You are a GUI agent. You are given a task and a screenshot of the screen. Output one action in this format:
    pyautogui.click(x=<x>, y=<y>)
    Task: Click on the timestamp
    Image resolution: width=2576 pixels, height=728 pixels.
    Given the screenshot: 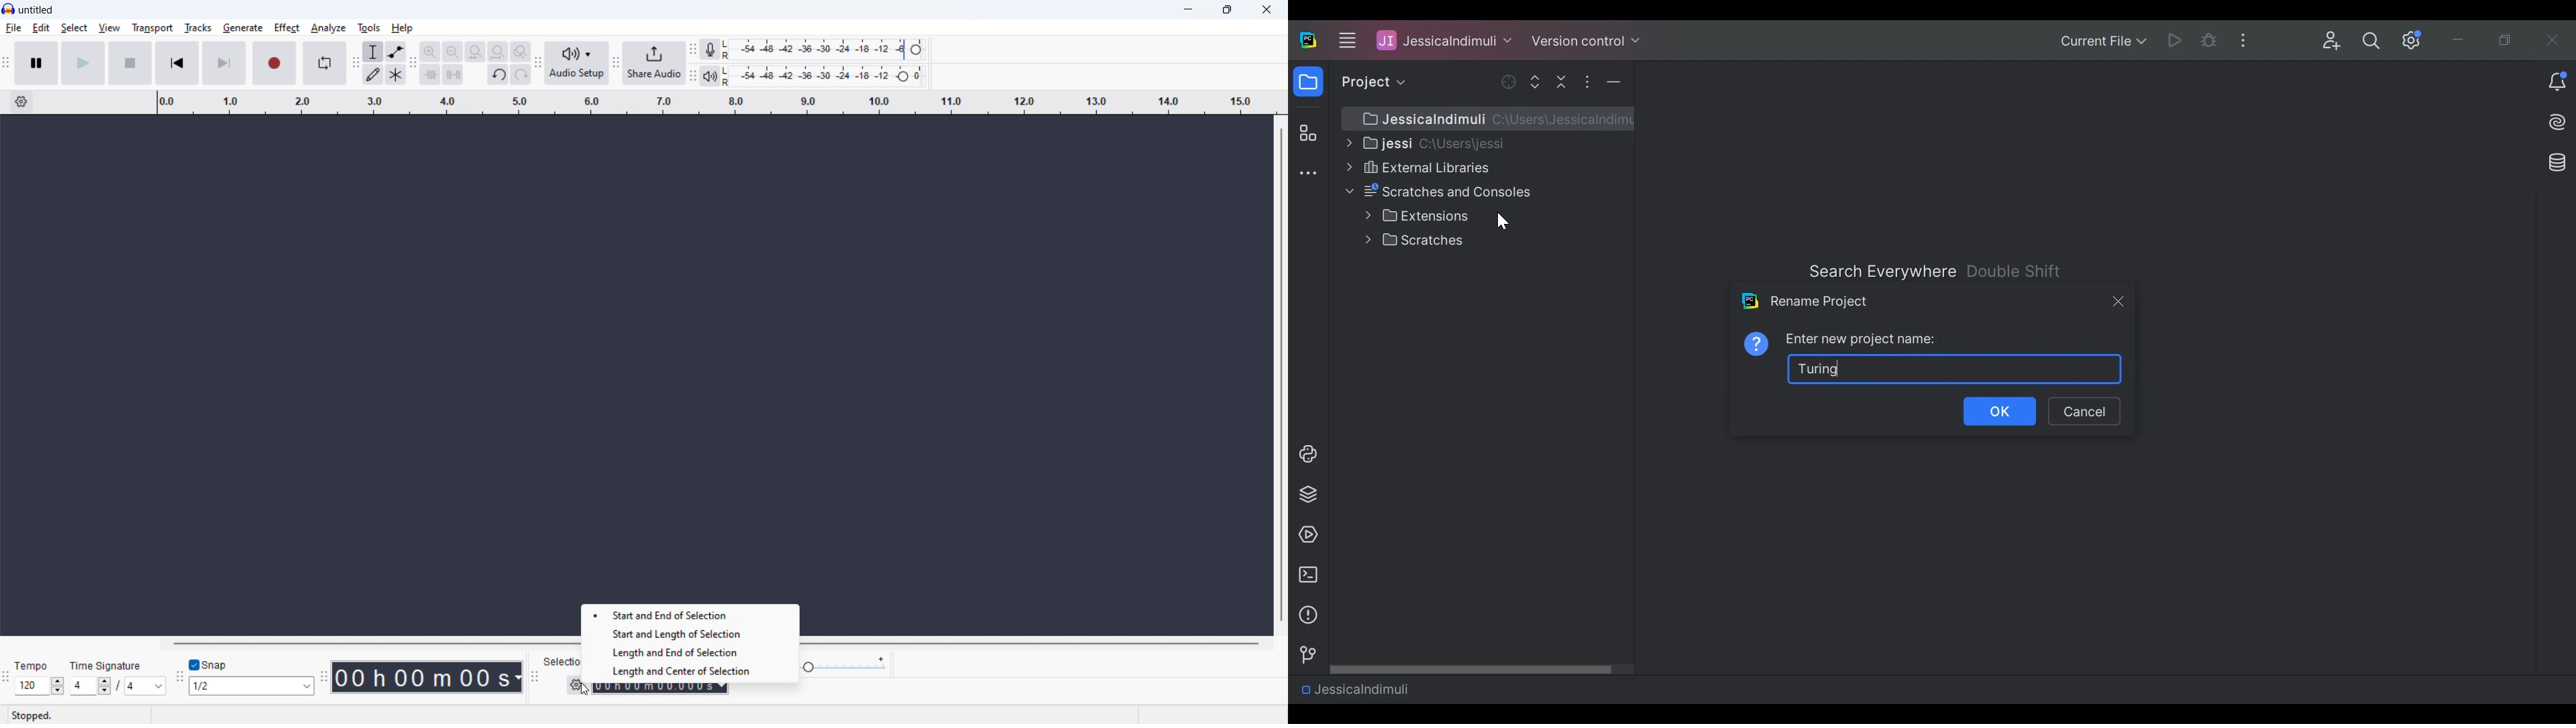 What is the action you would take?
    pyautogui.click(x=428, y=676)
    